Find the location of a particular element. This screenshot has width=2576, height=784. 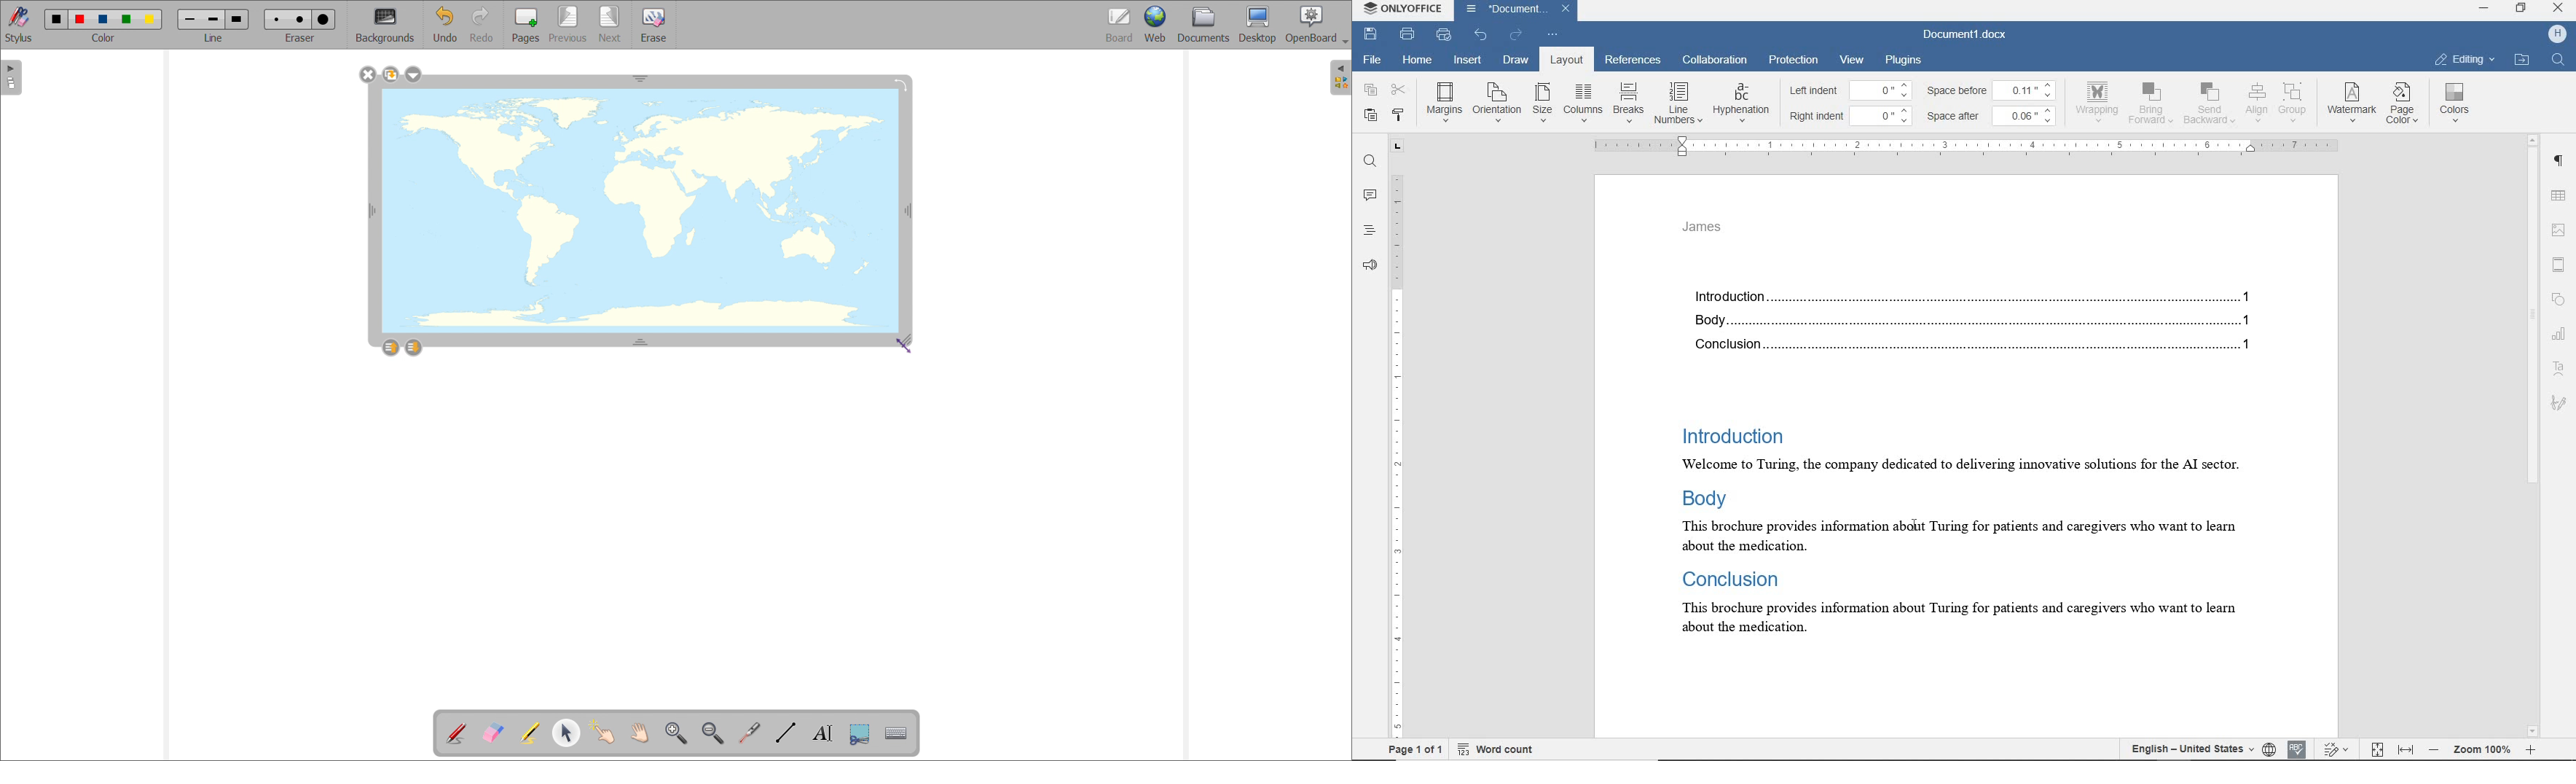

size is located at coordinates (1542, 104).